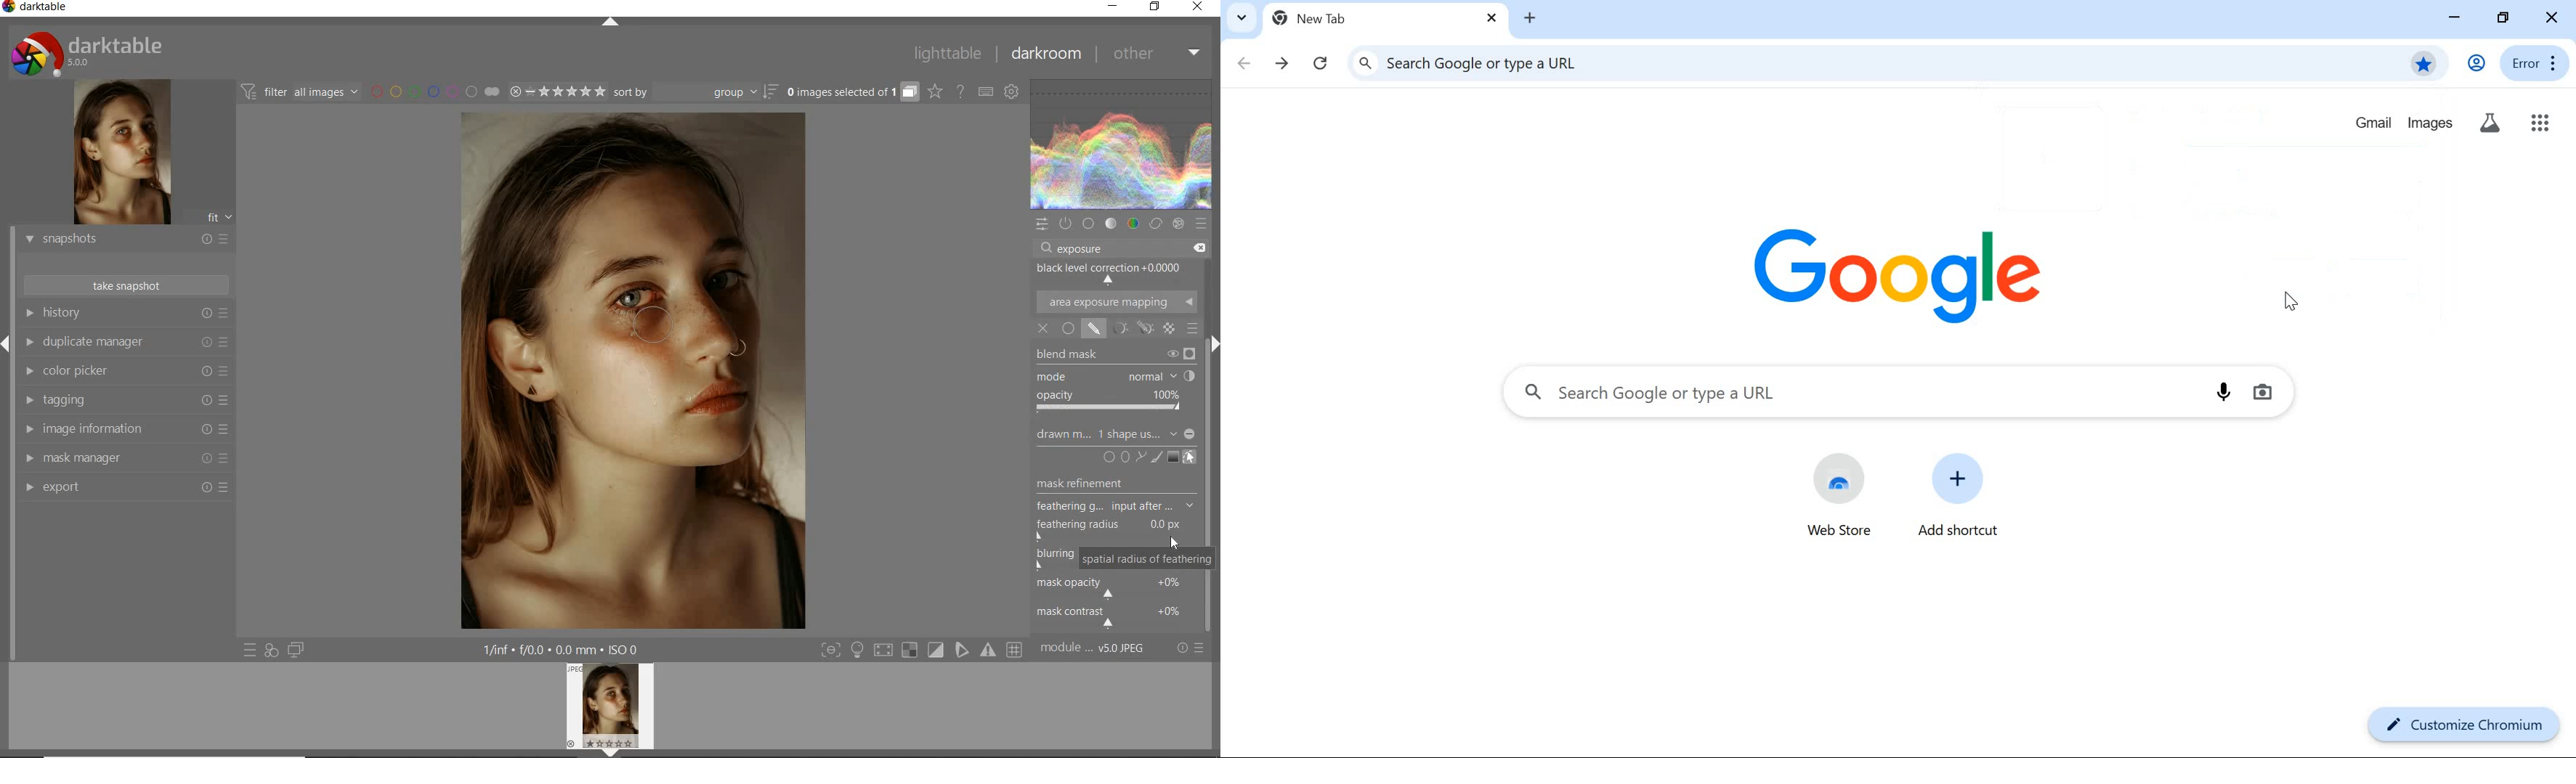 This screenshot has height=784, width=2576. What do you see at coordinates (1114, 619) in the screenshot?
I see `mask contrast` at bounding box center [1114, 619].